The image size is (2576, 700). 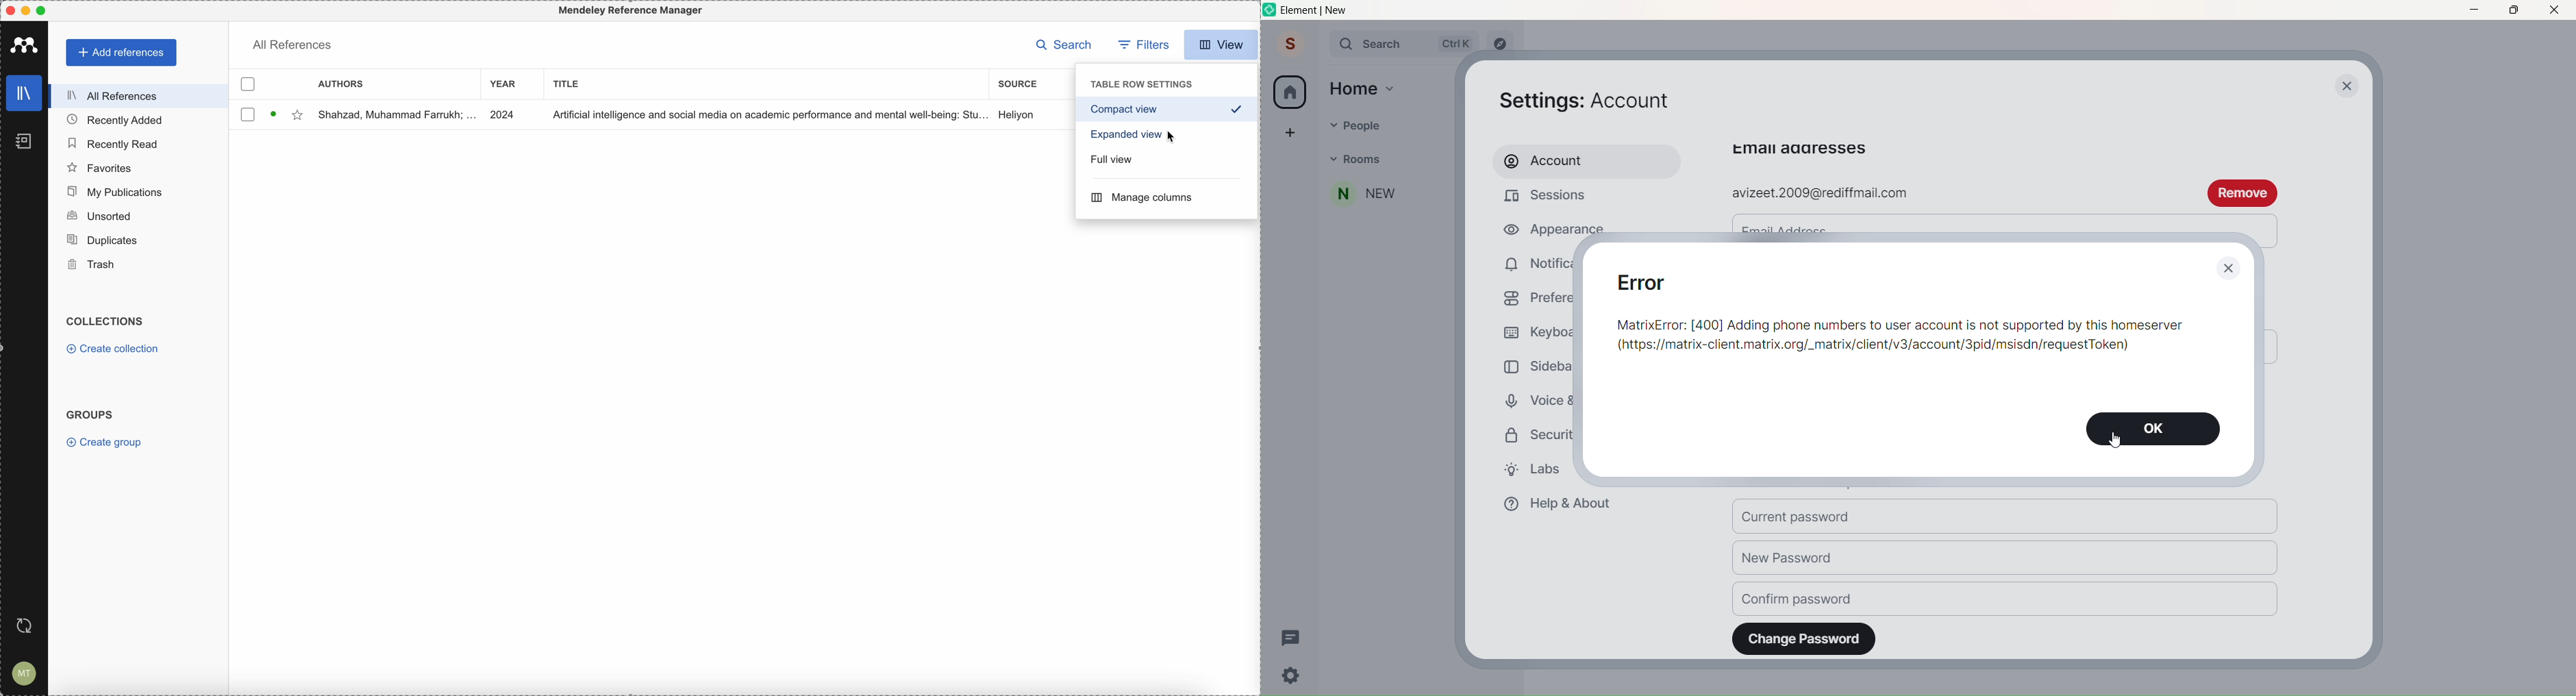 I want to click on download document, so click(x=274, y=114).